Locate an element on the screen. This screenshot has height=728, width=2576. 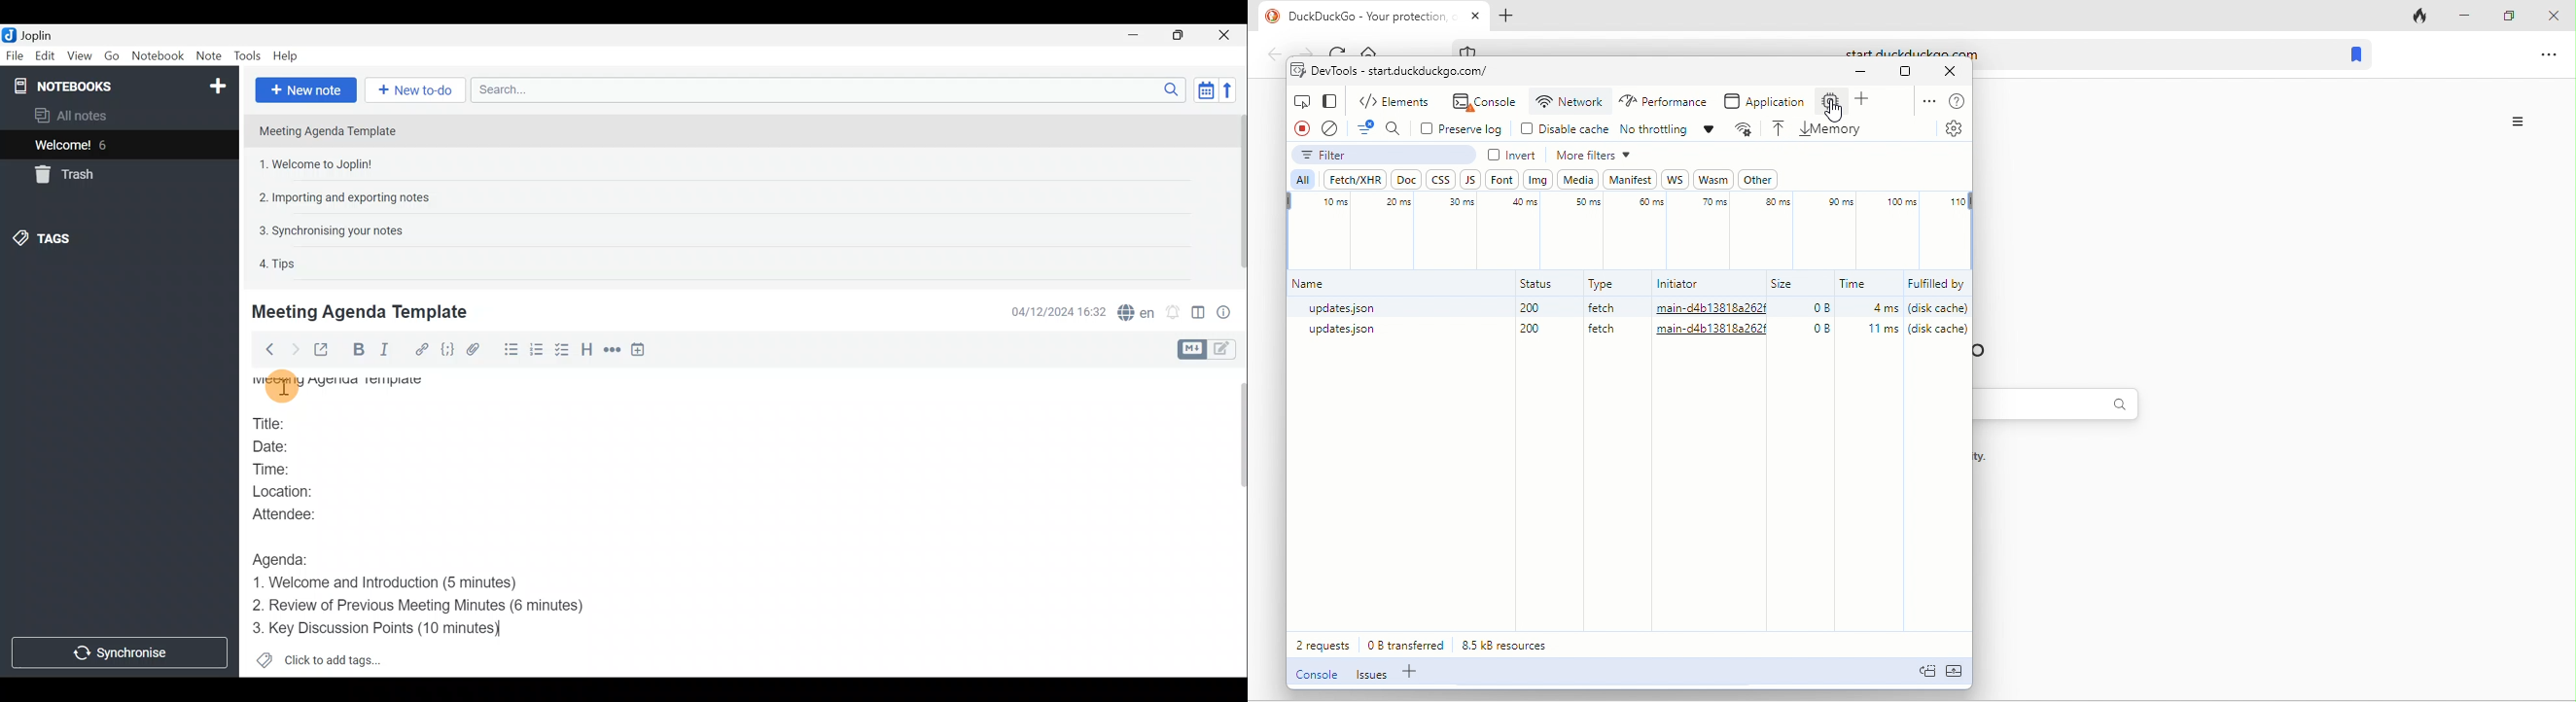
Go is located at coordinates (111, 55).